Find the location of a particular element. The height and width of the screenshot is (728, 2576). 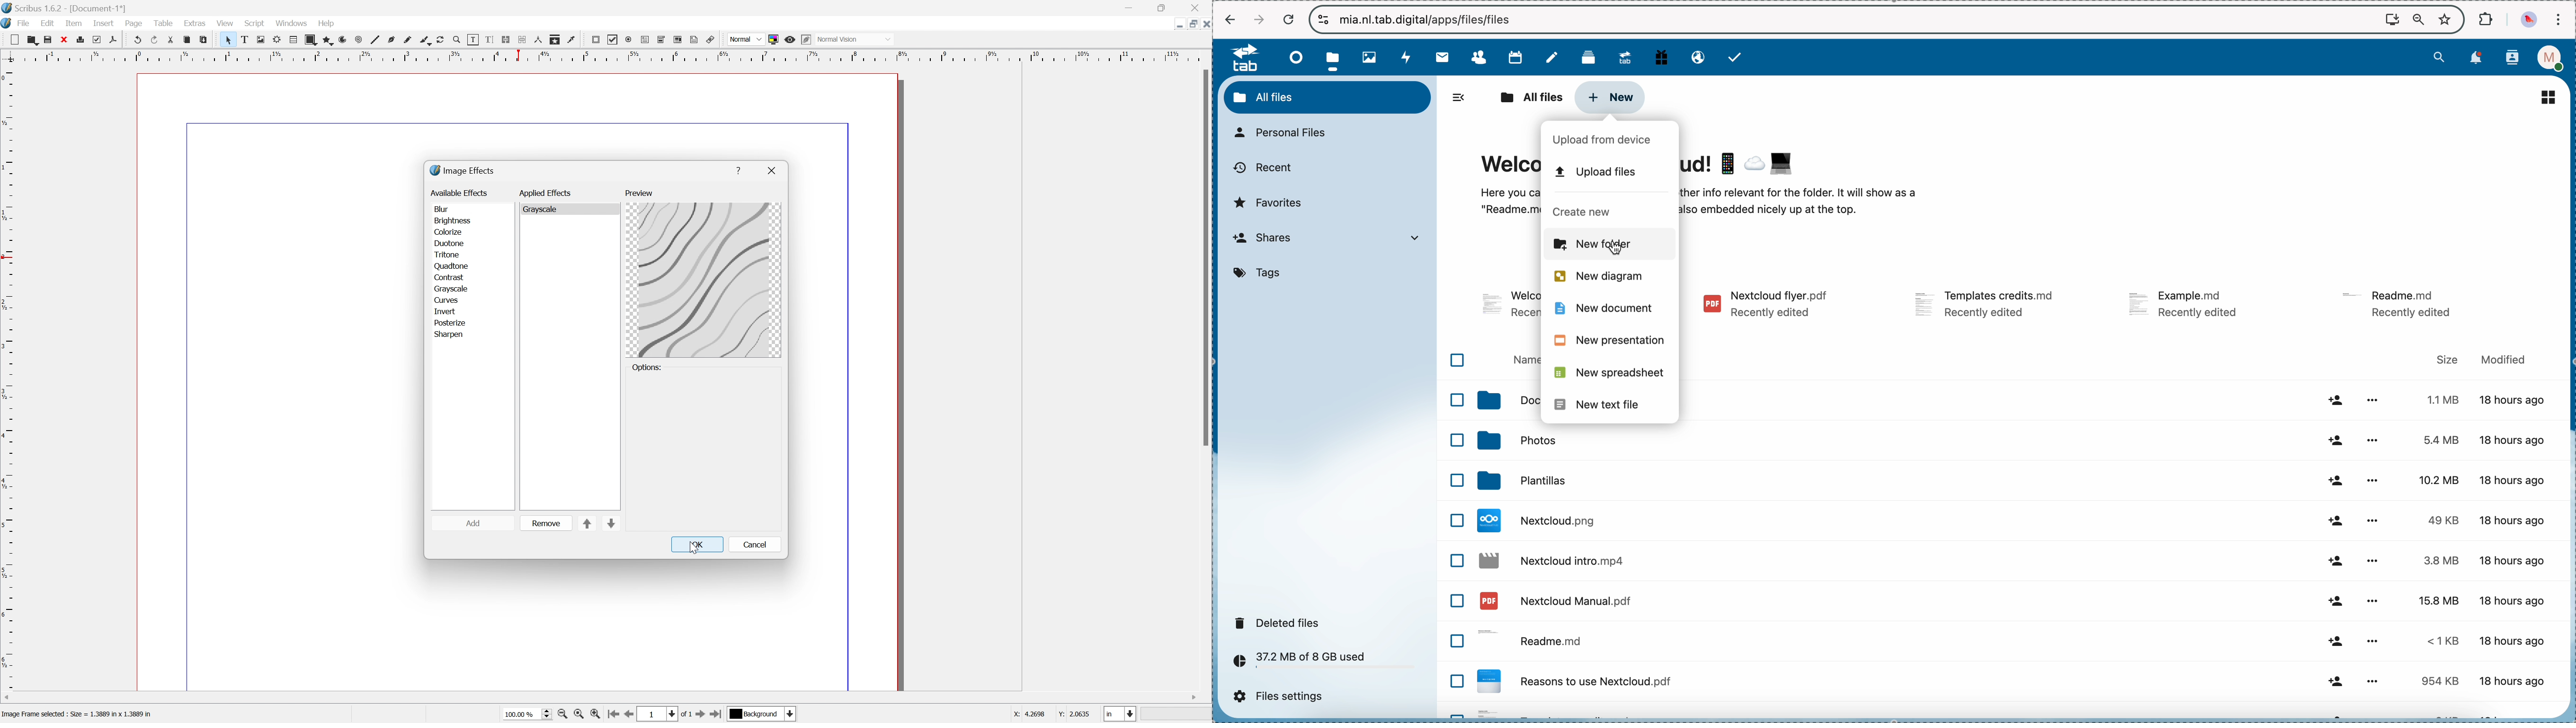

share is located at coordinates (2336, 643).